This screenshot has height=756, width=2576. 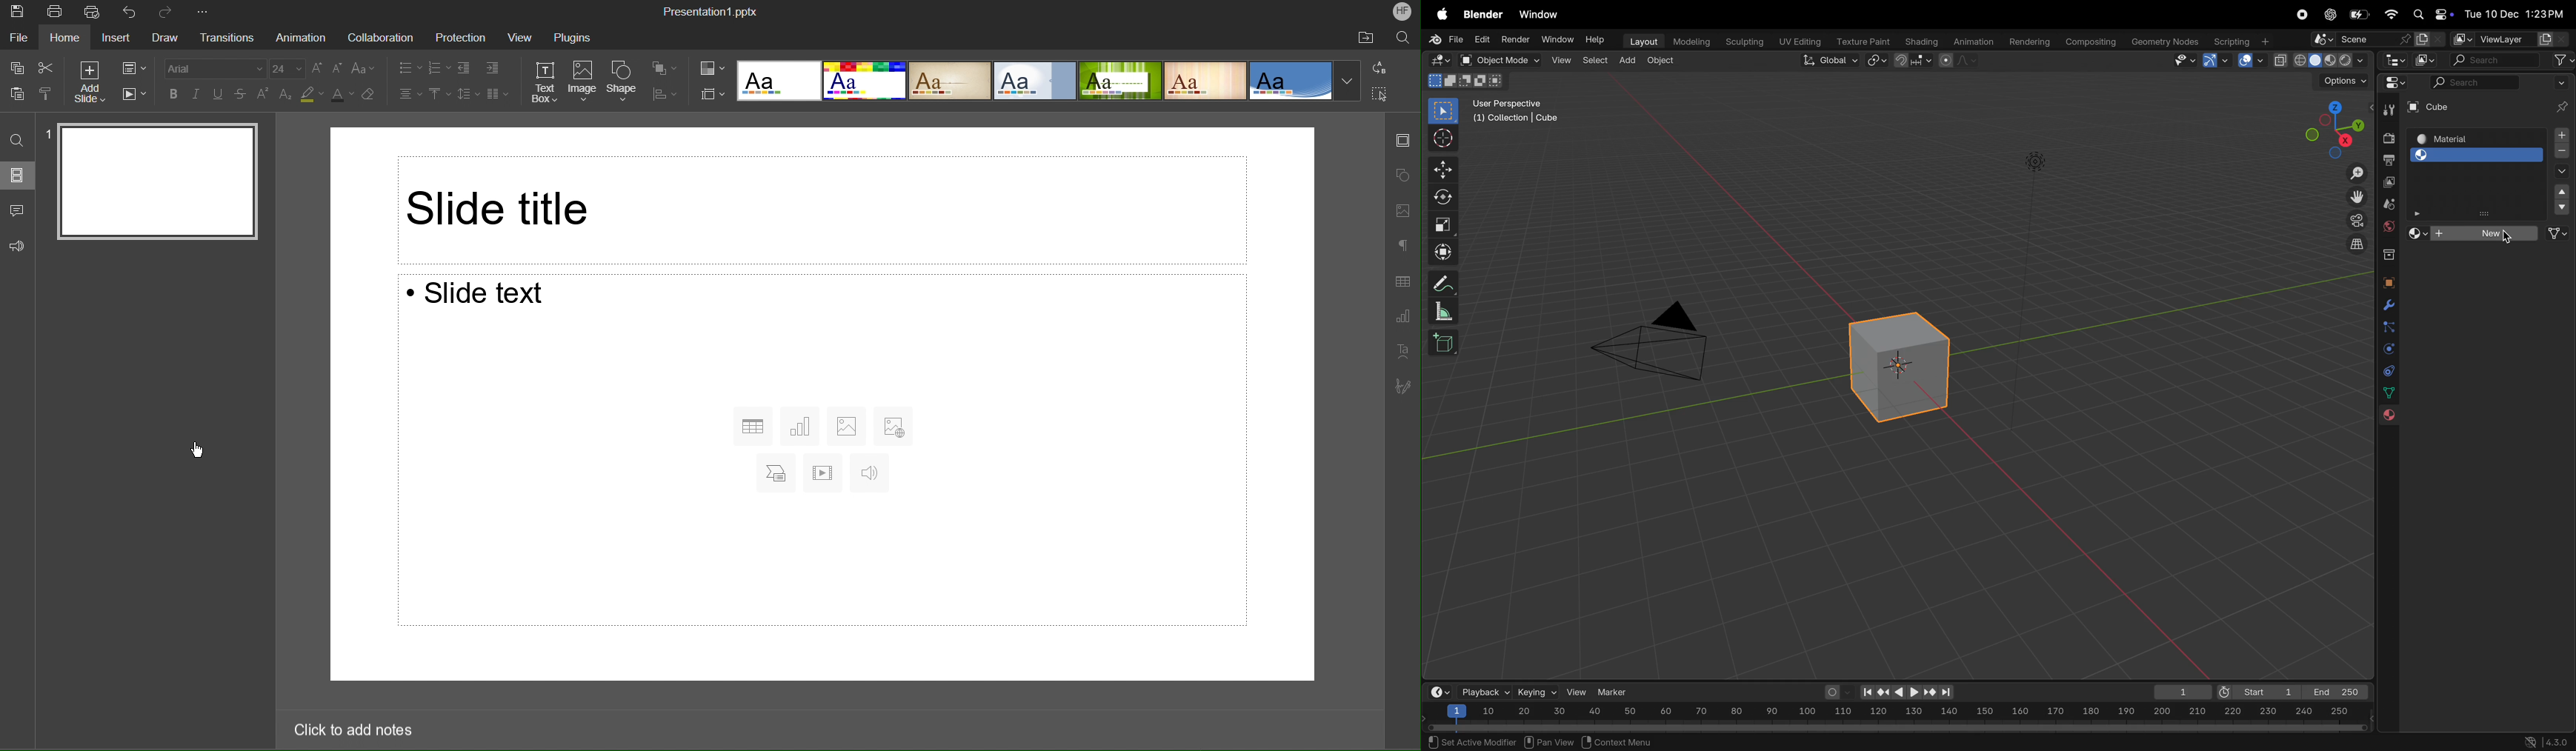 I want to click on Text Alignment, so click(x=410, y=93).